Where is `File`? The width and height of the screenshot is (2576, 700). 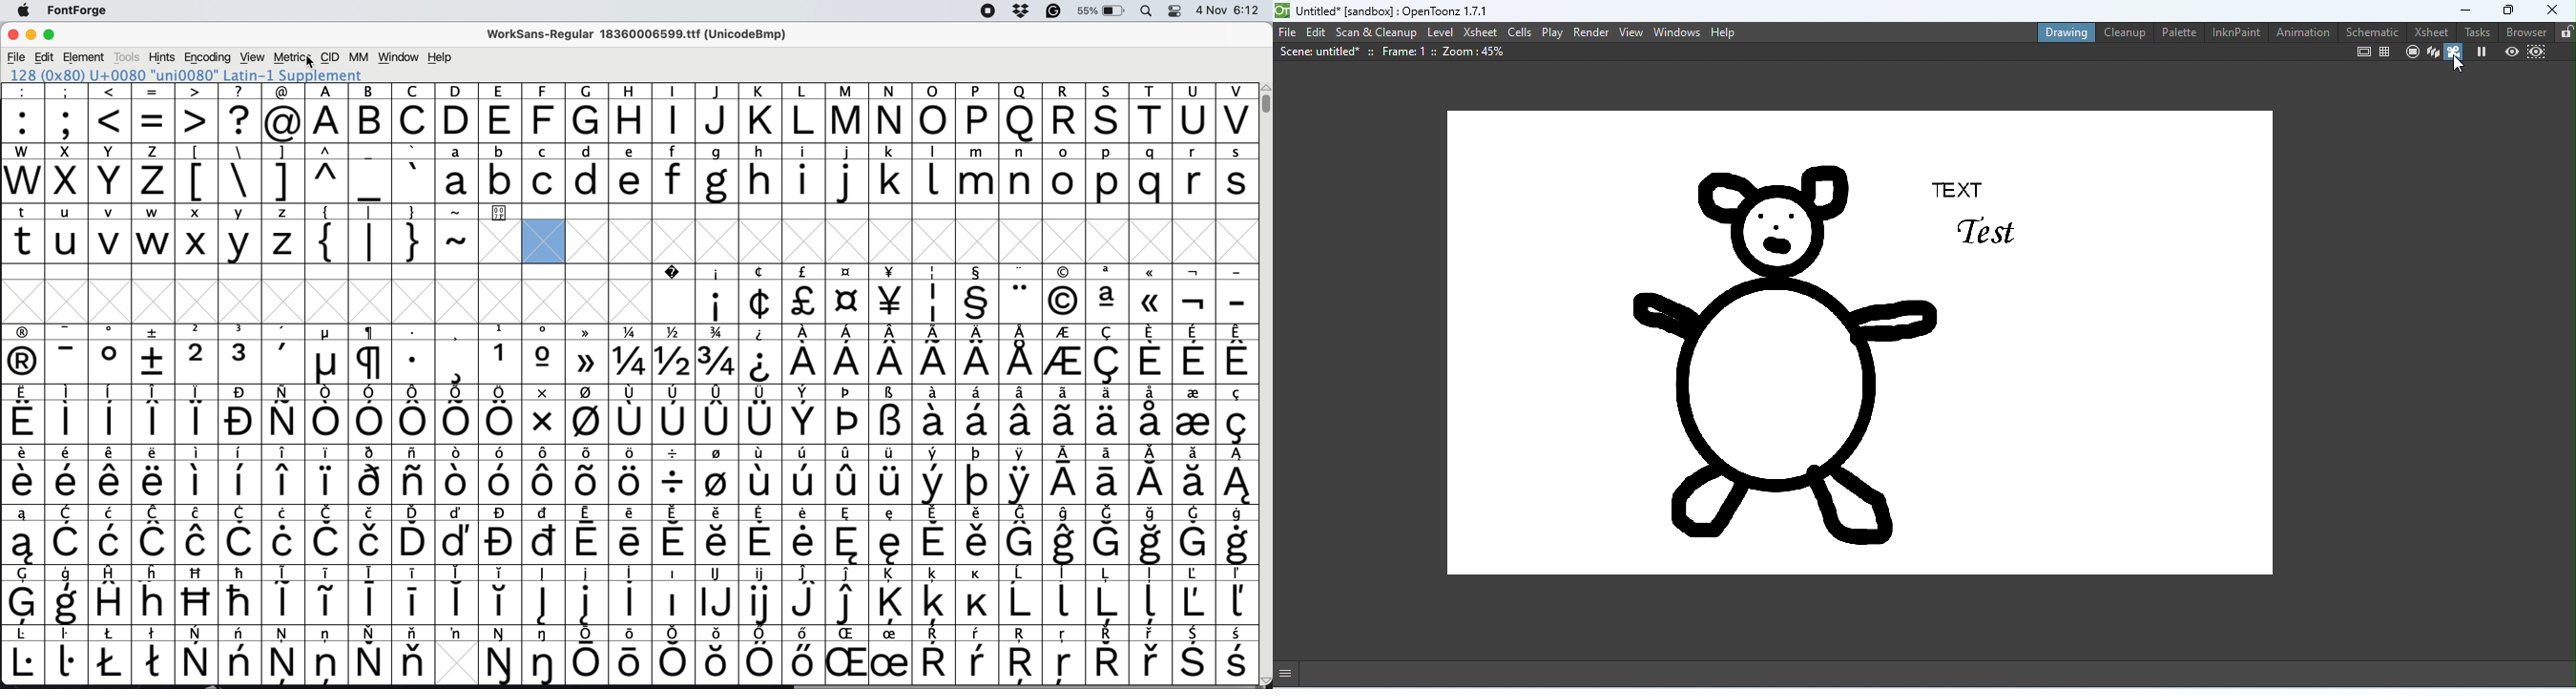
File is located at coordinates (18, 57).